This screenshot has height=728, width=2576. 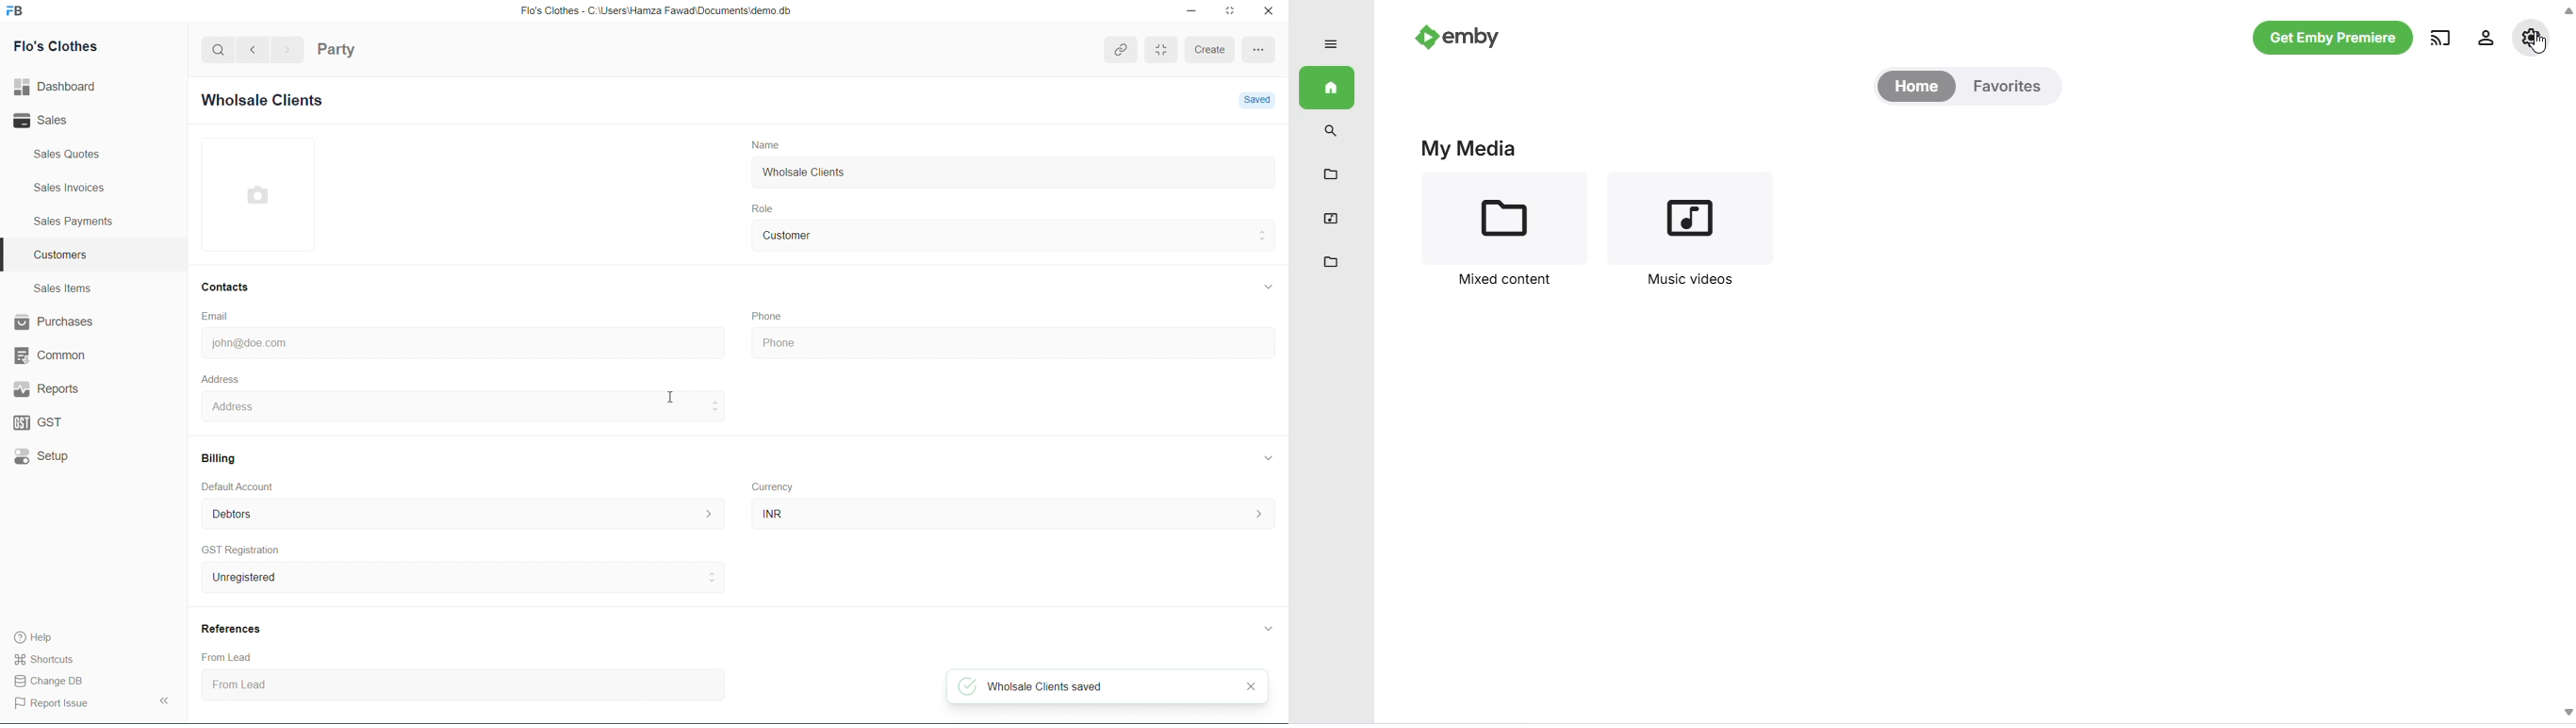 What do you see at coordinates (166, 699) in the screenshot?
I see `Expand` at bounding box center [166, 699].